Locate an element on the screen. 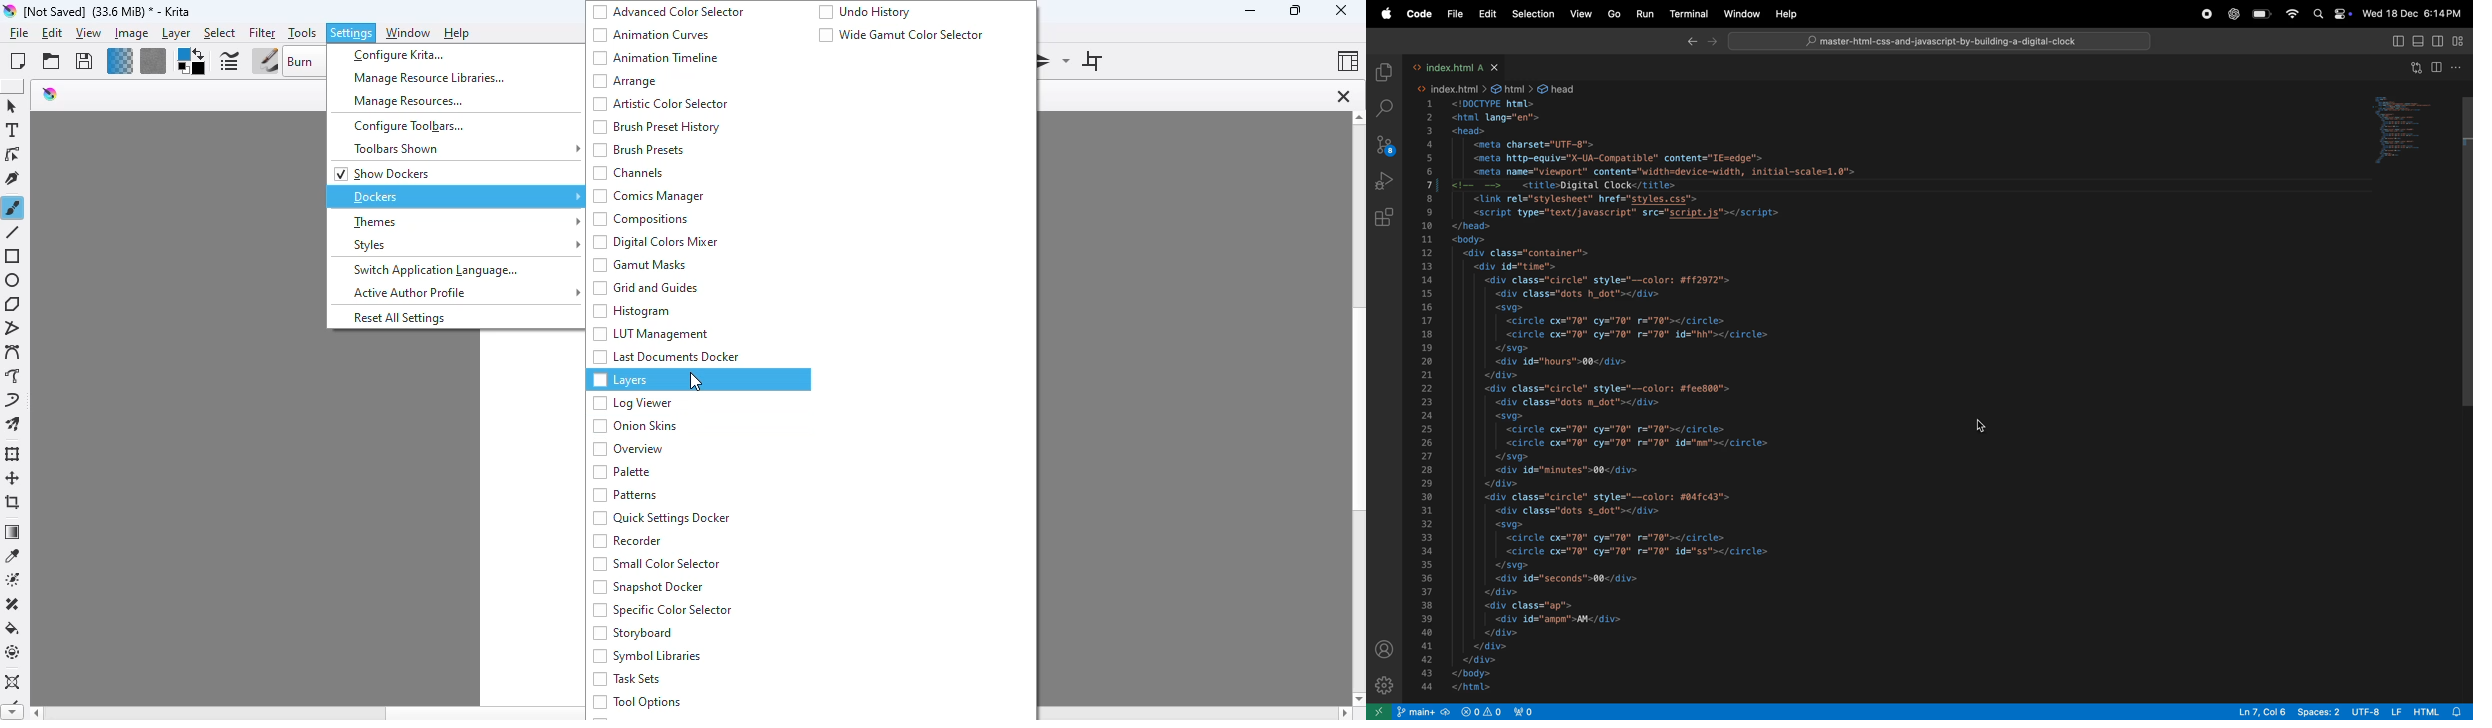  undo history is located at coordinates (865, 11).